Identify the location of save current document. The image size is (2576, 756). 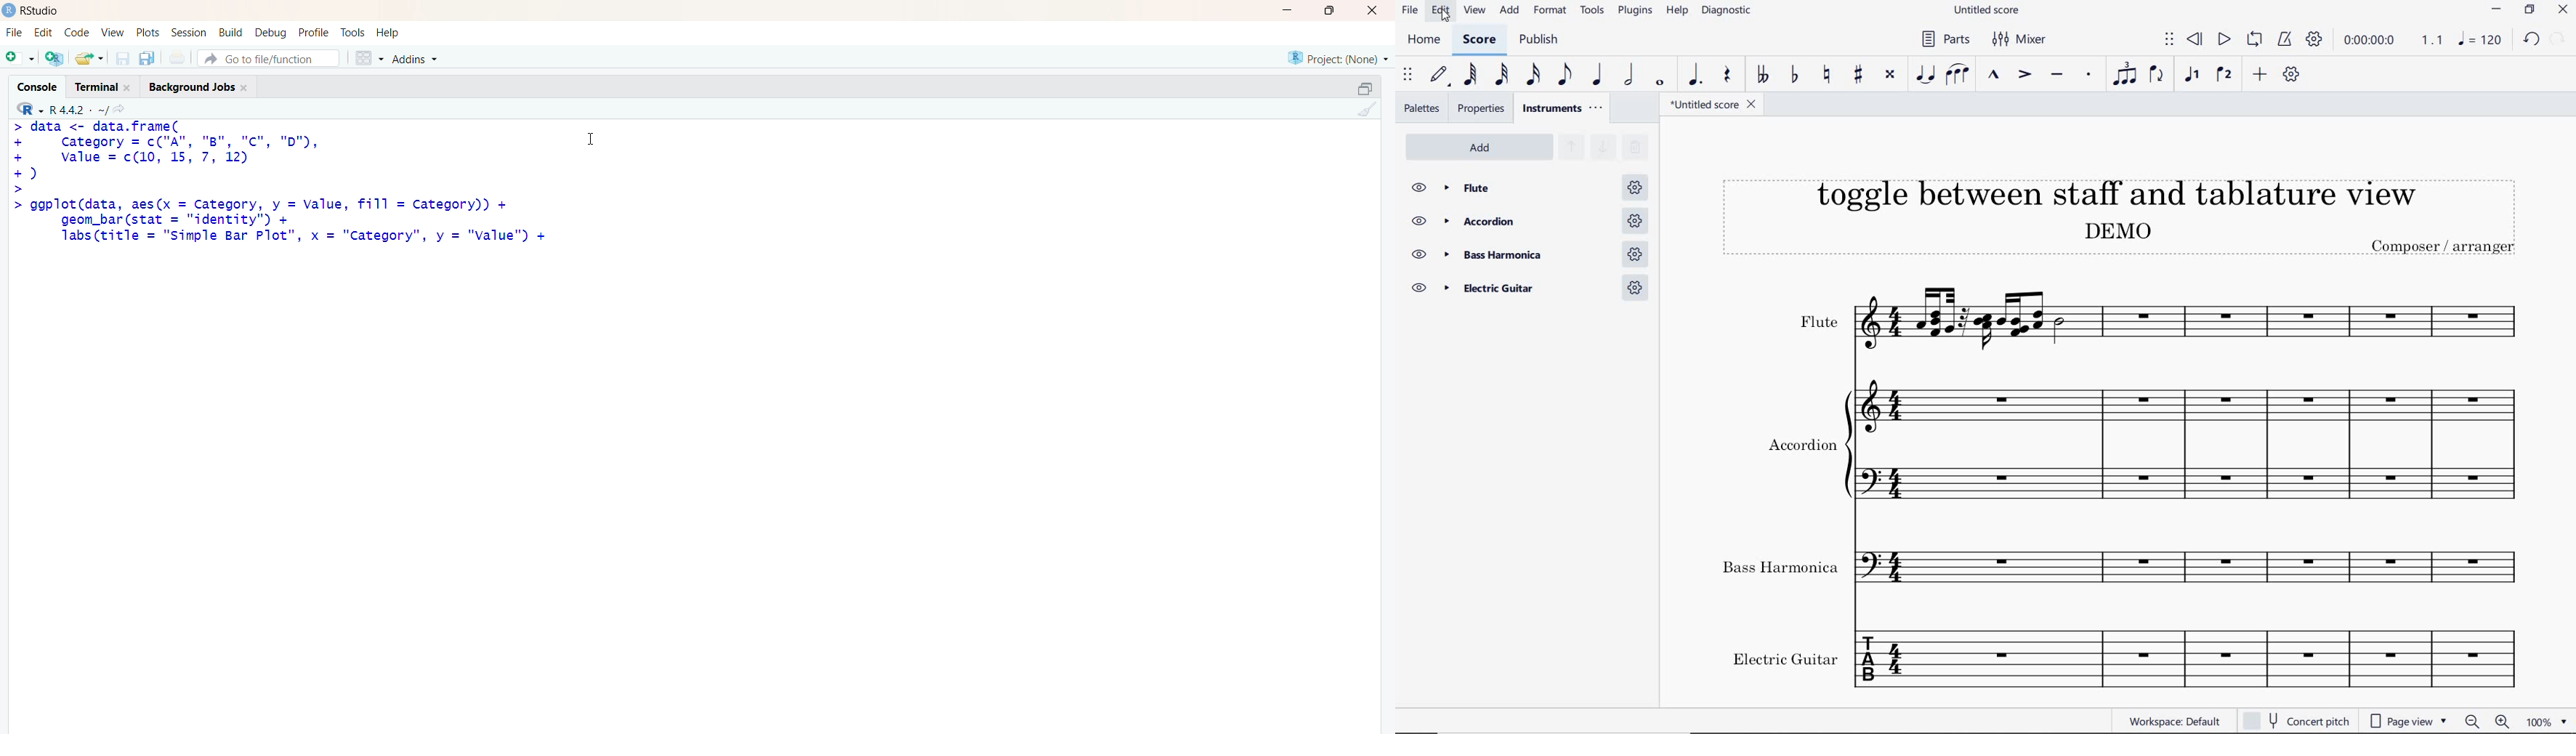
(122, 58).